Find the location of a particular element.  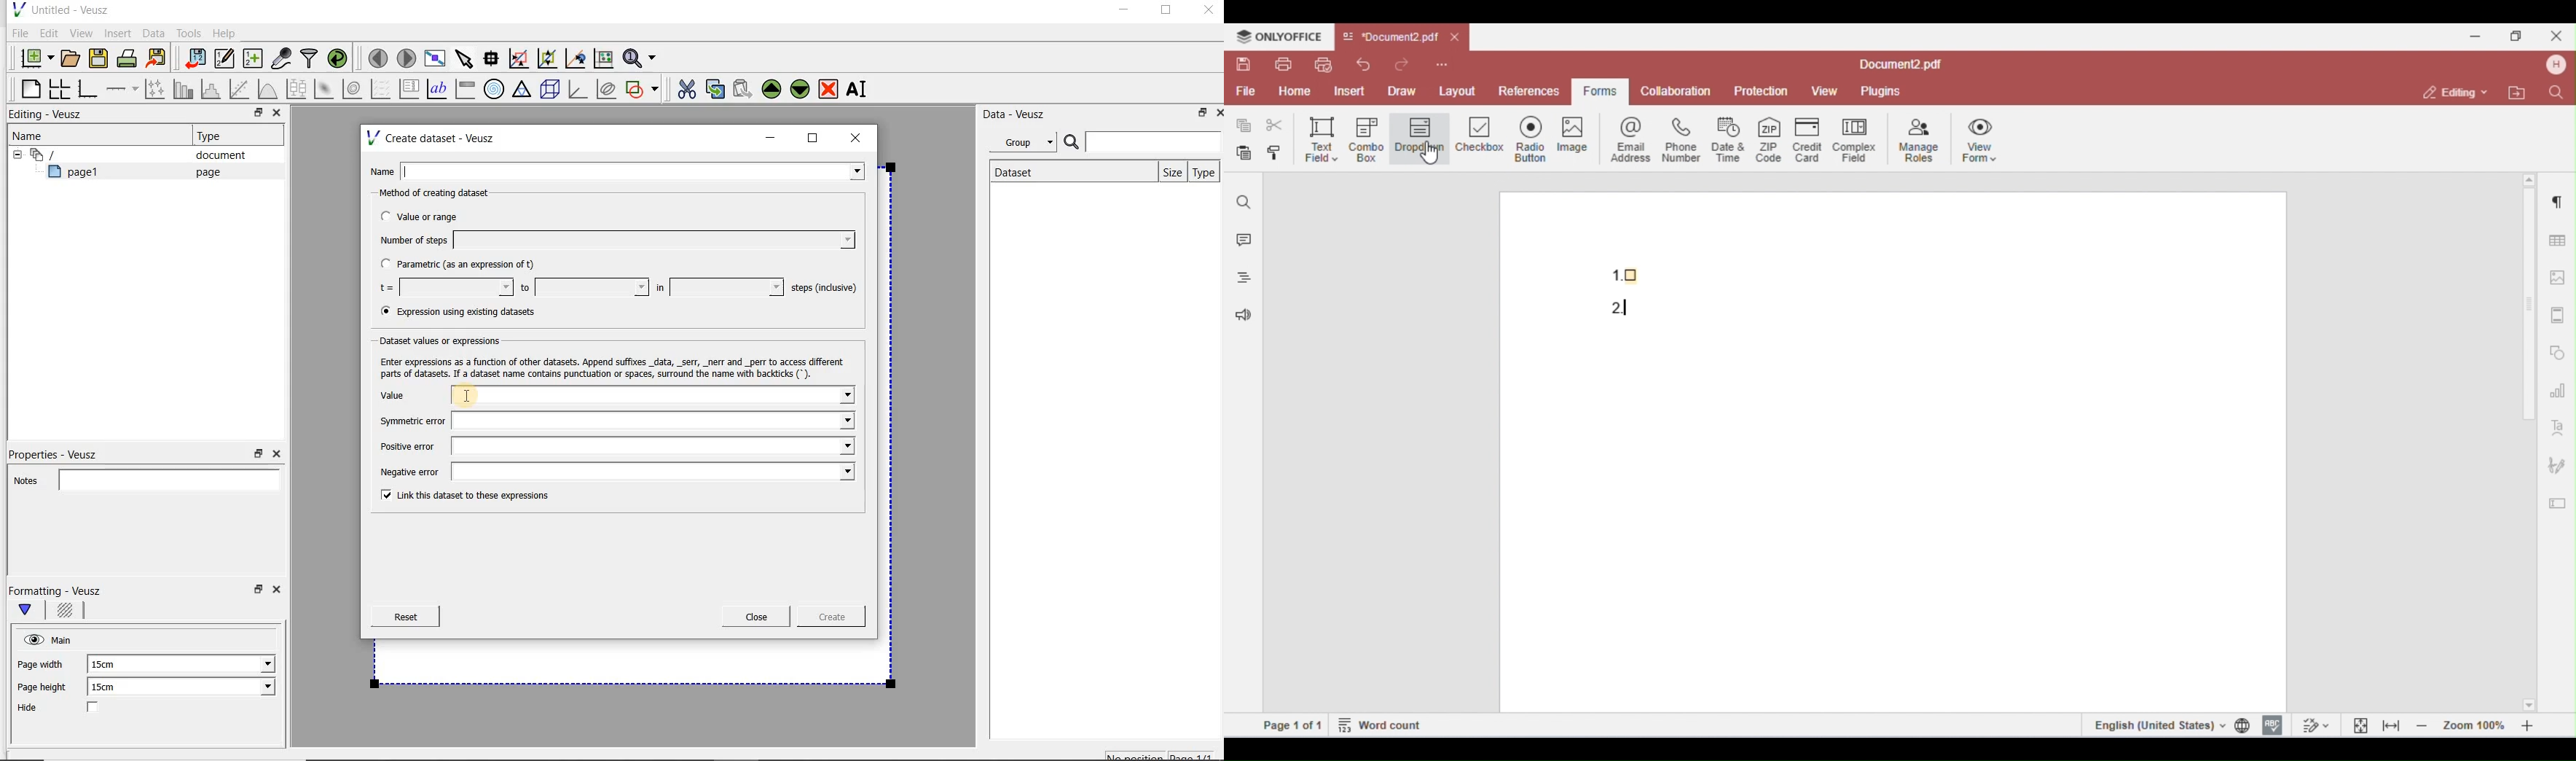

Close is located at coordinates (275, 454).